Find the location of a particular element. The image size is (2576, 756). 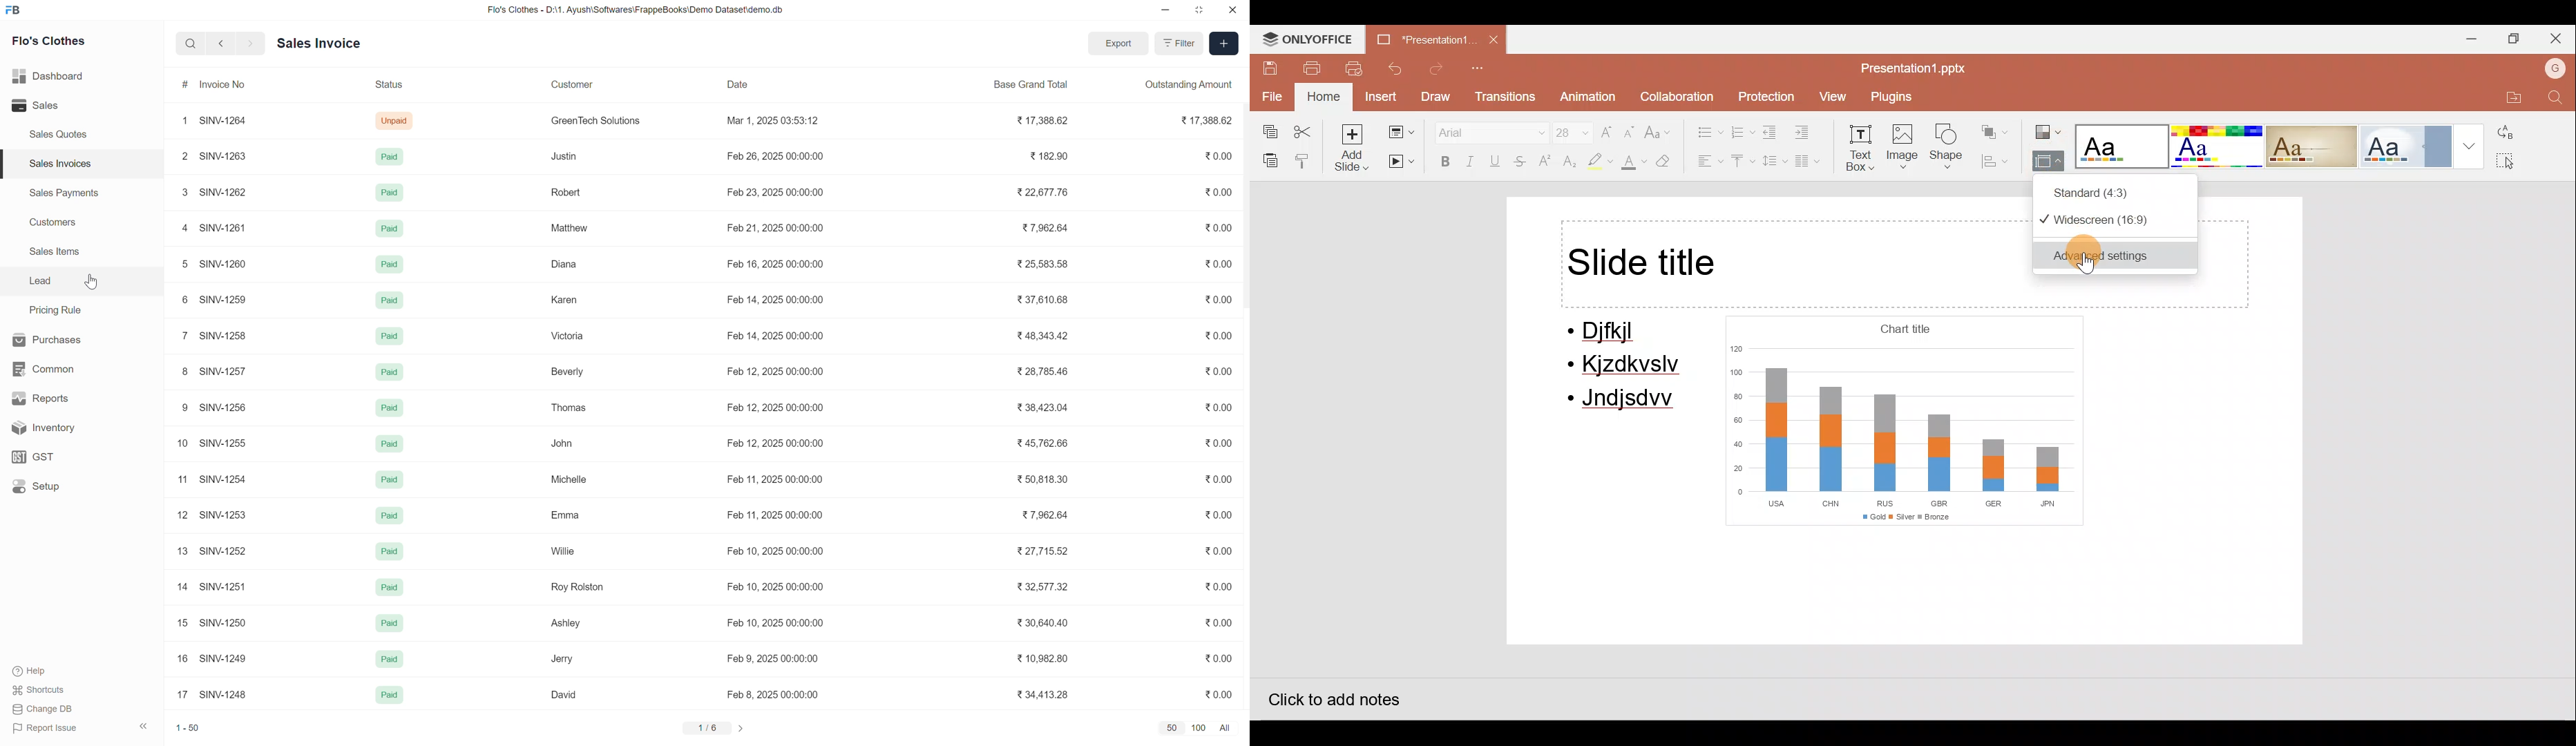

SINV-1251 is located at coordinates (226, 587).